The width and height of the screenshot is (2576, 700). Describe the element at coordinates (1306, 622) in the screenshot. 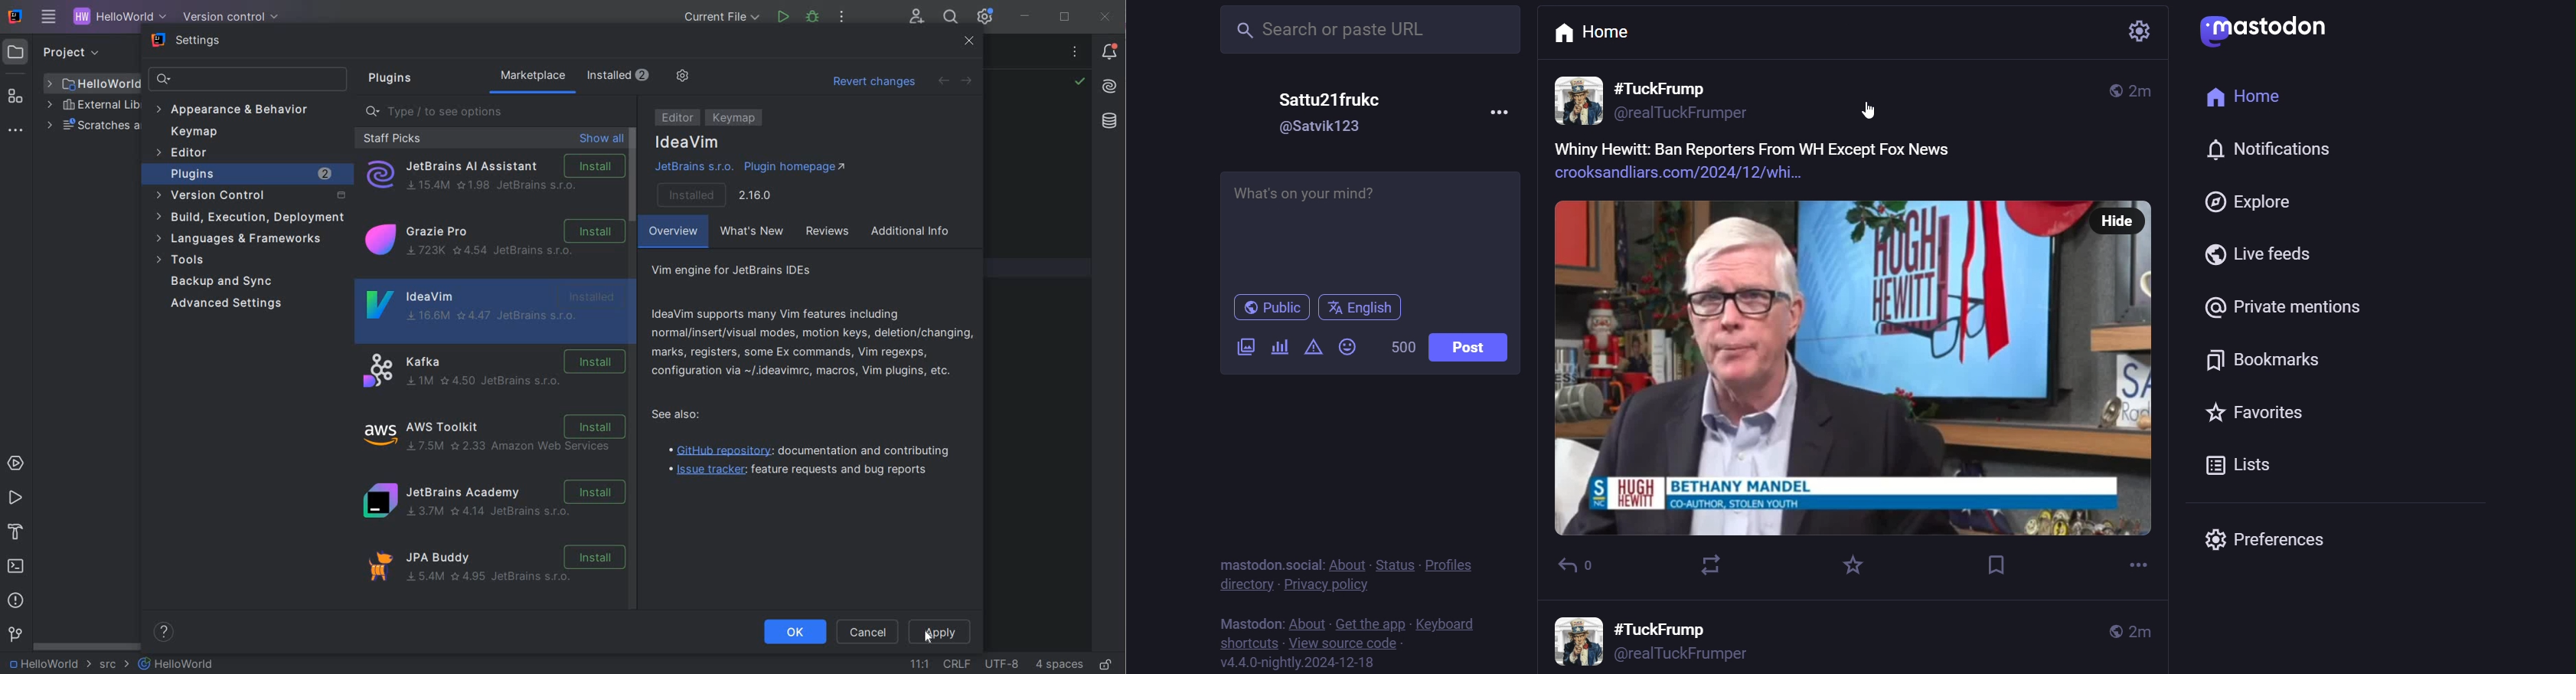

I see `about` at that location.